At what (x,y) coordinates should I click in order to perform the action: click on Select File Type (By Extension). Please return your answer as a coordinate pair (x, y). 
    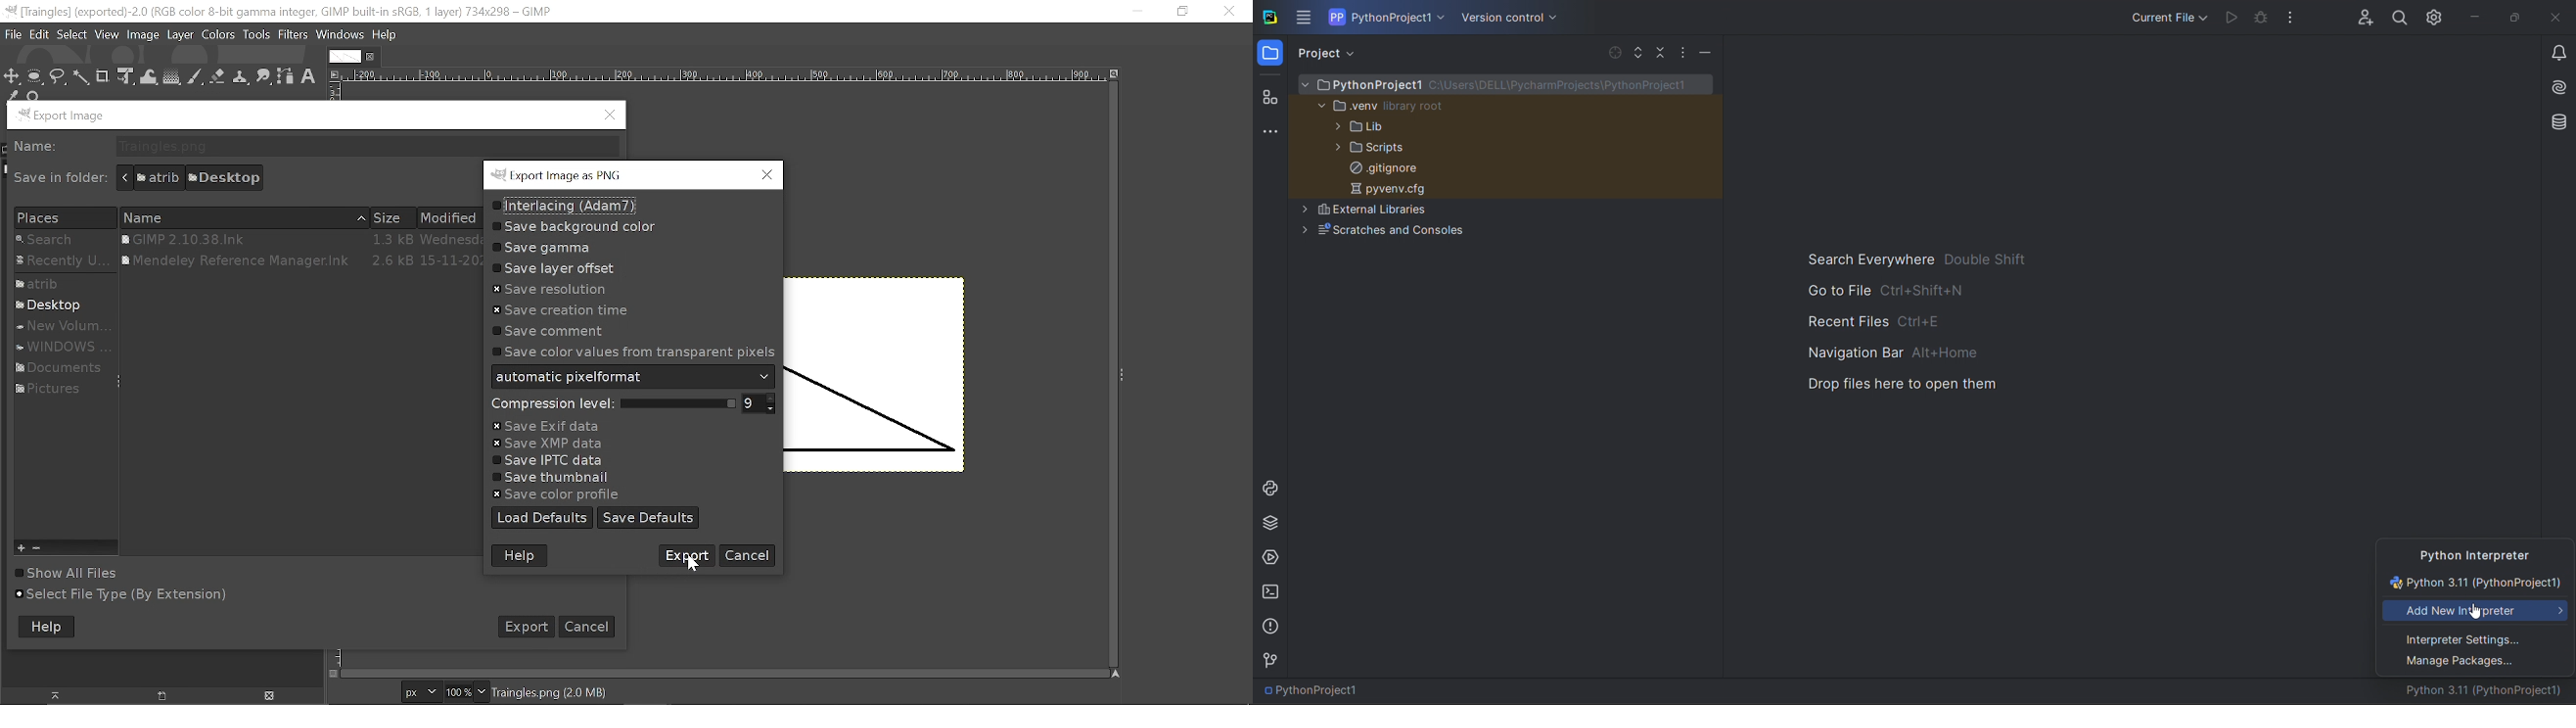
    Looking at the image, I should click on (121, 595).